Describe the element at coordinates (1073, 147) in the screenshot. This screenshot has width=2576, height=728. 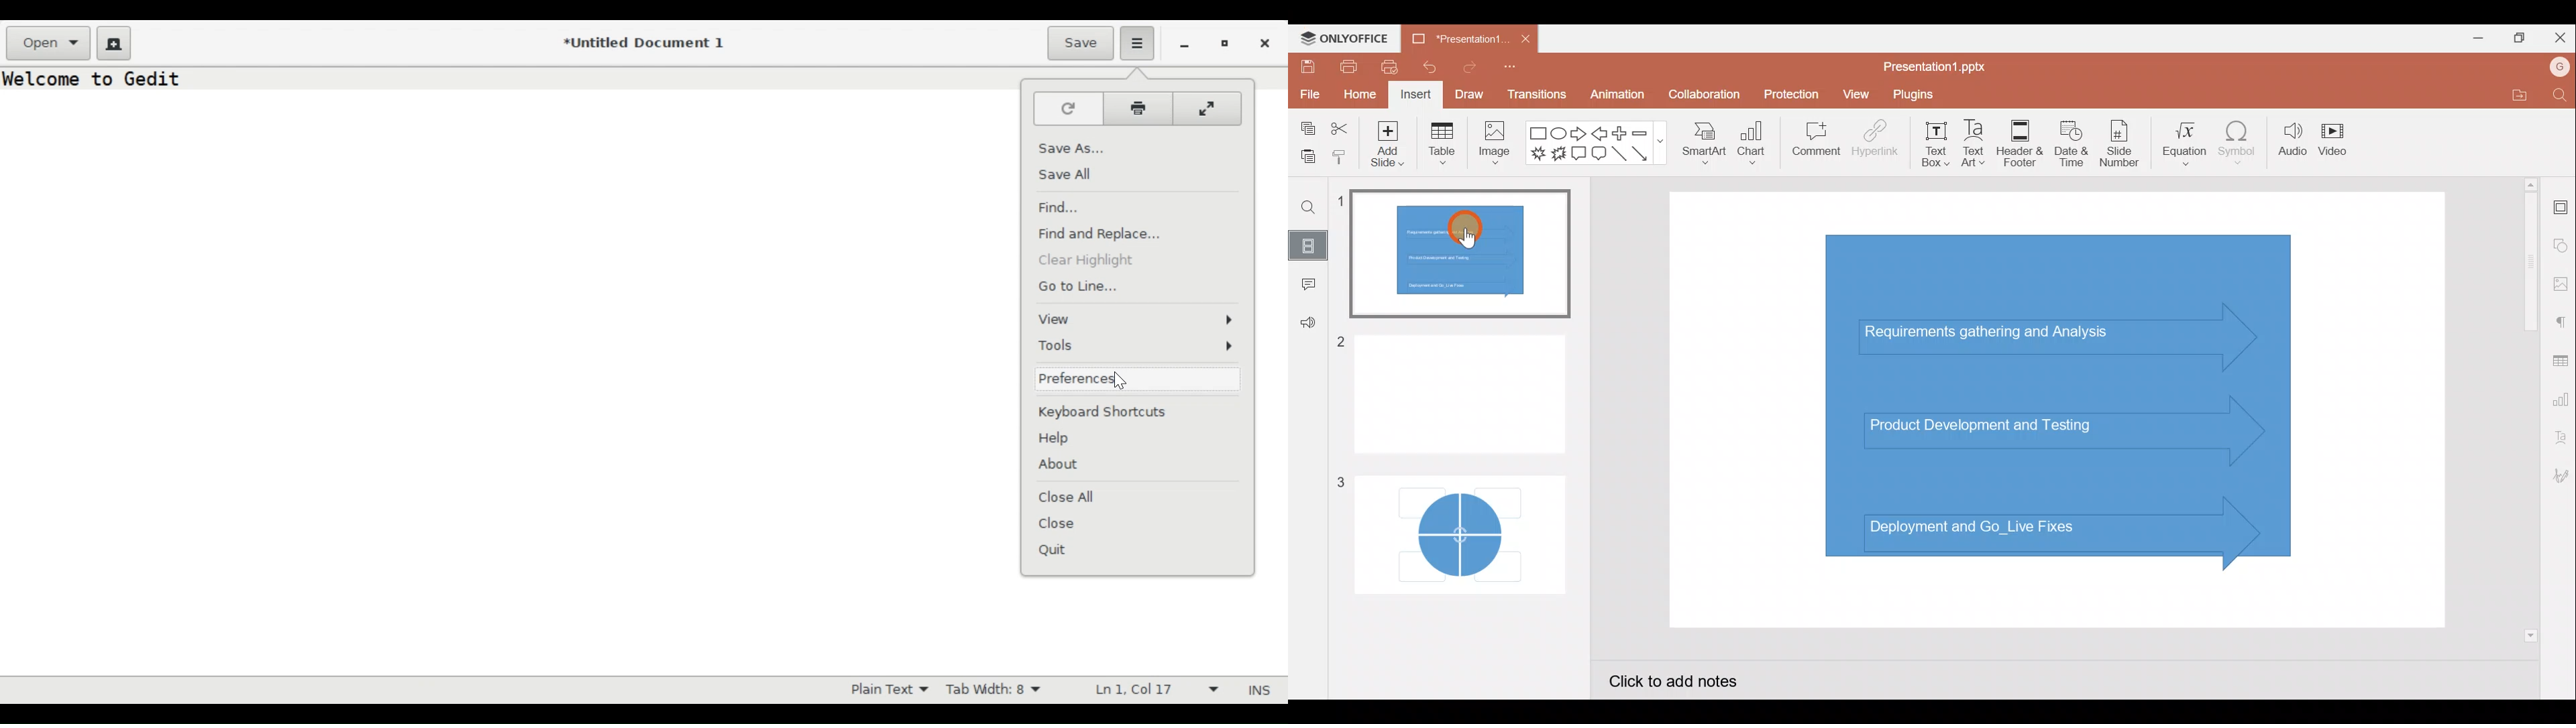
I see `Save As` at that location.